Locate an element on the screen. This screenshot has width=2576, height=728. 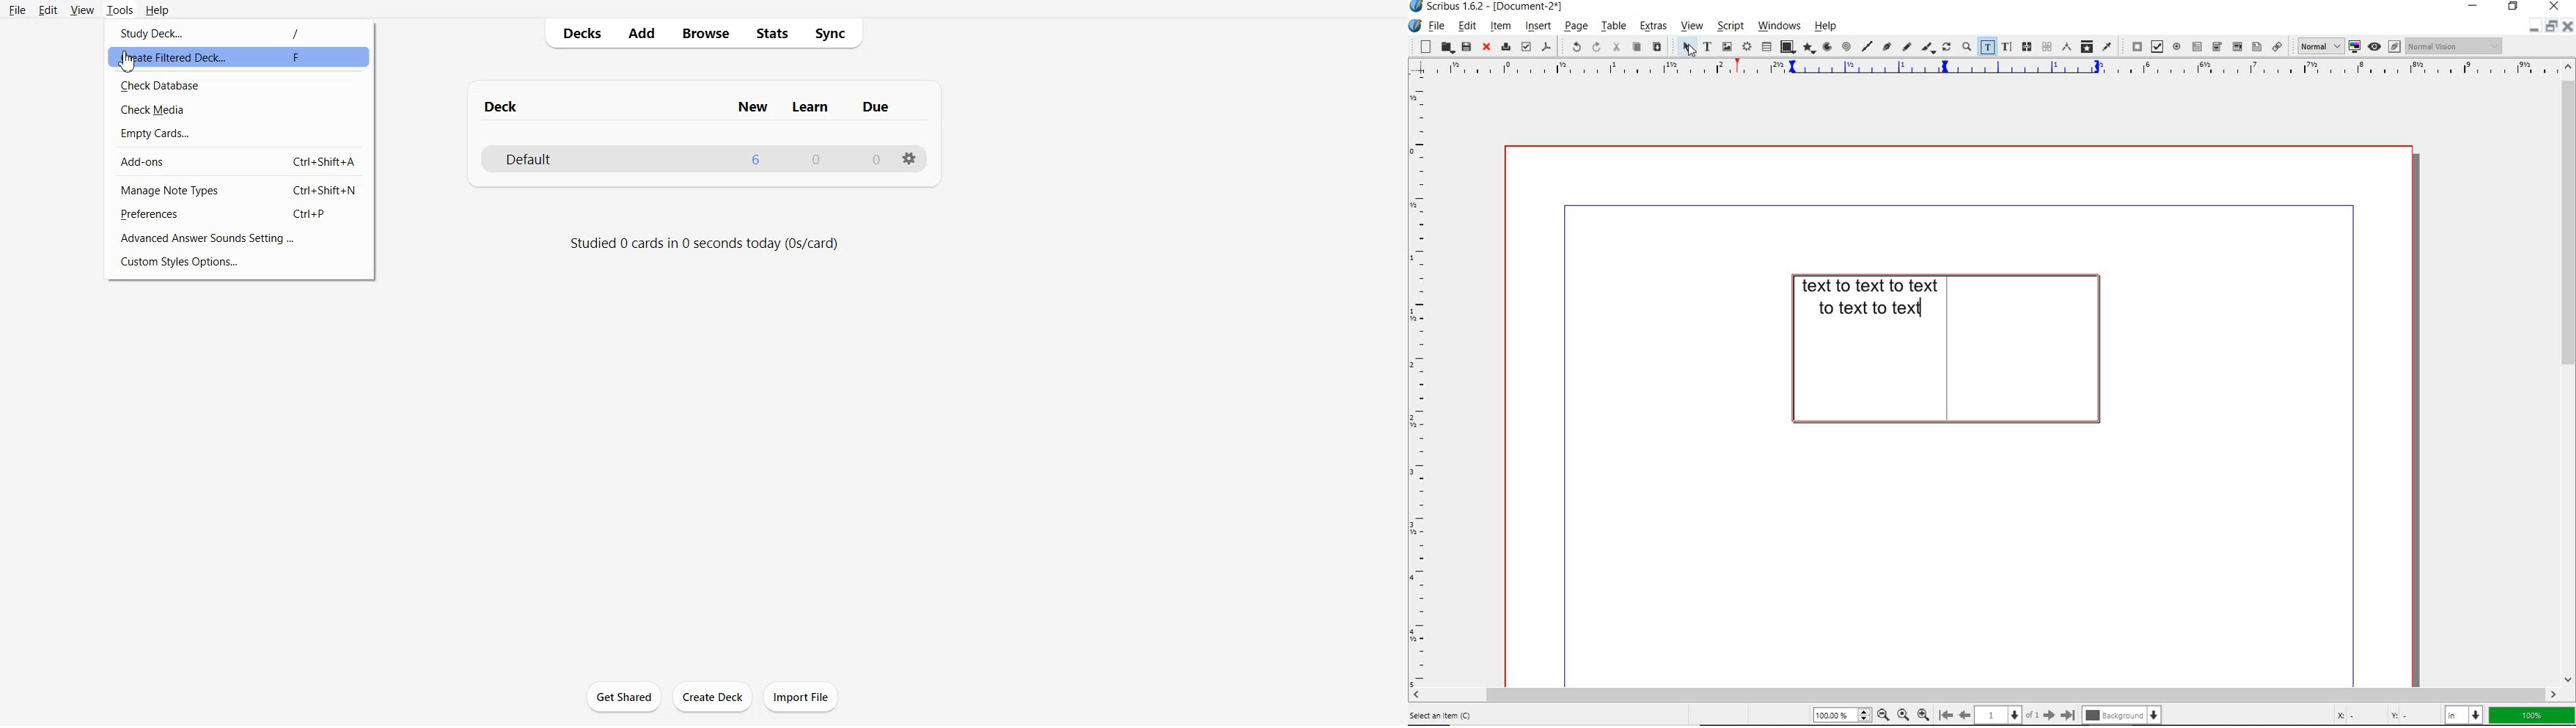
TEXT is located at coordinates (1863, 295).